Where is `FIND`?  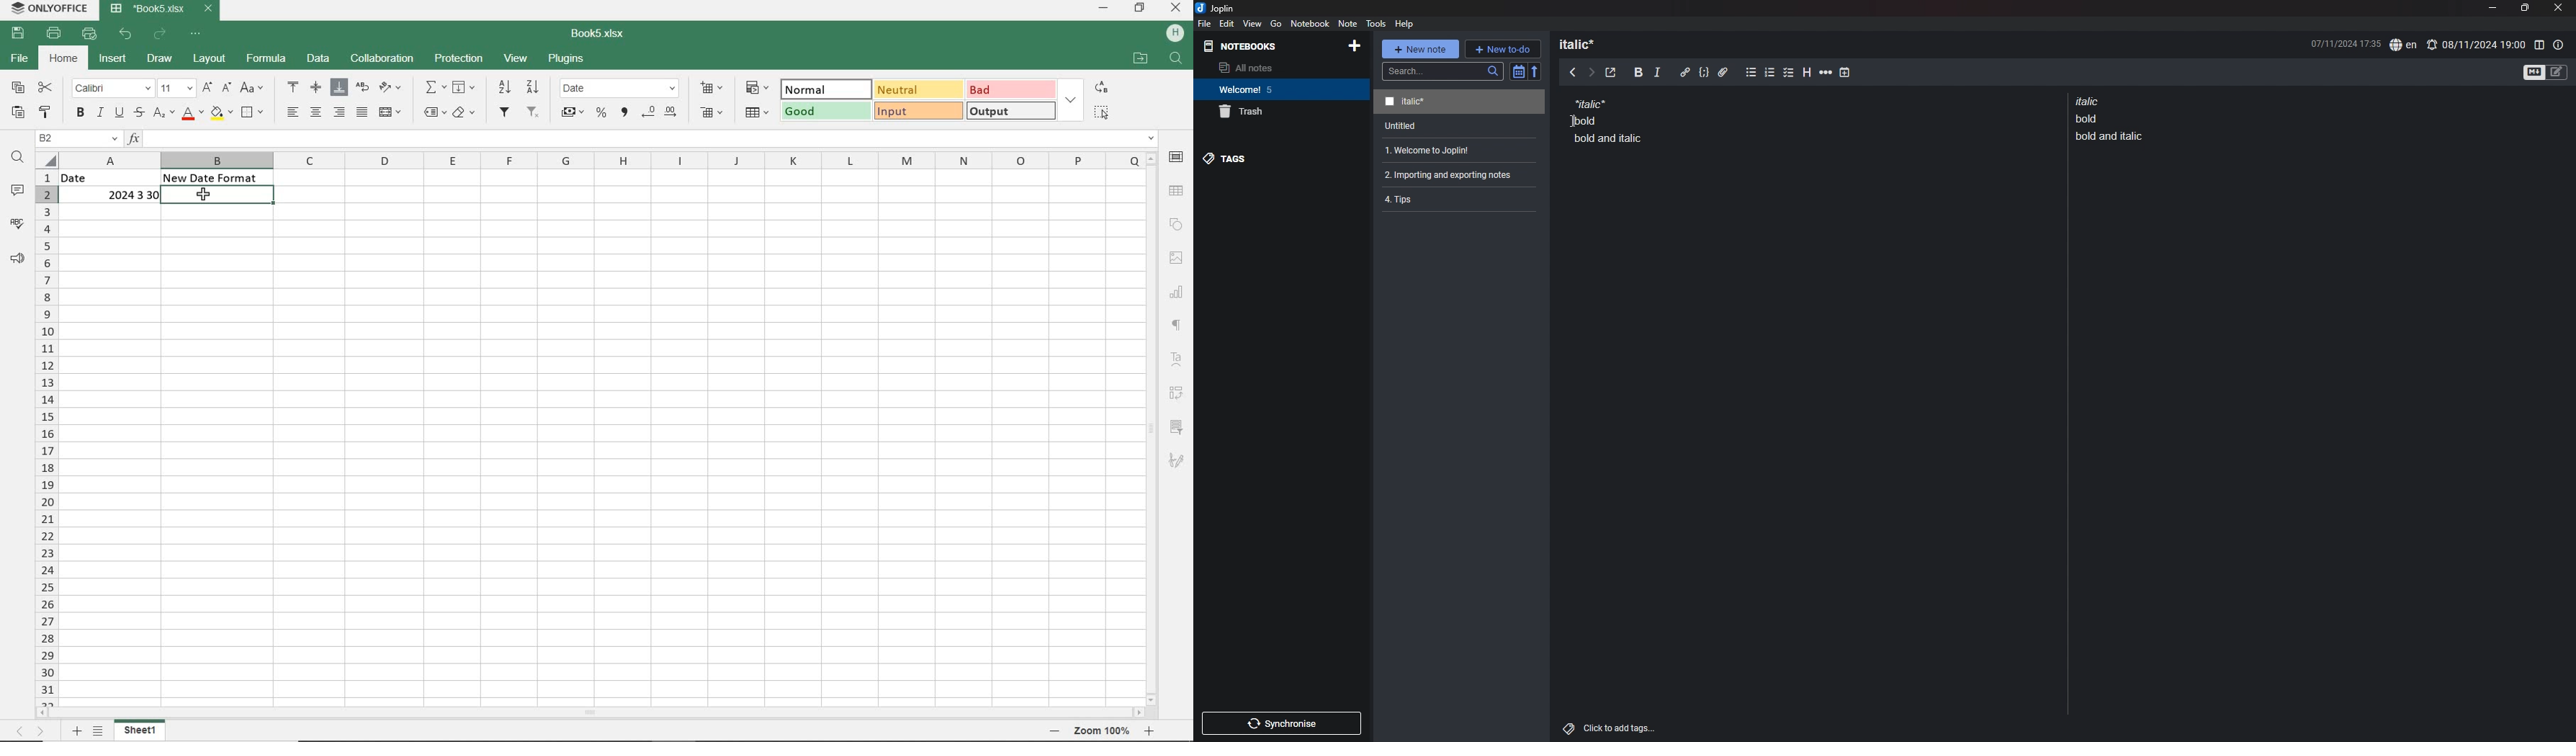
FIND is located at coordinates (1177, 60).